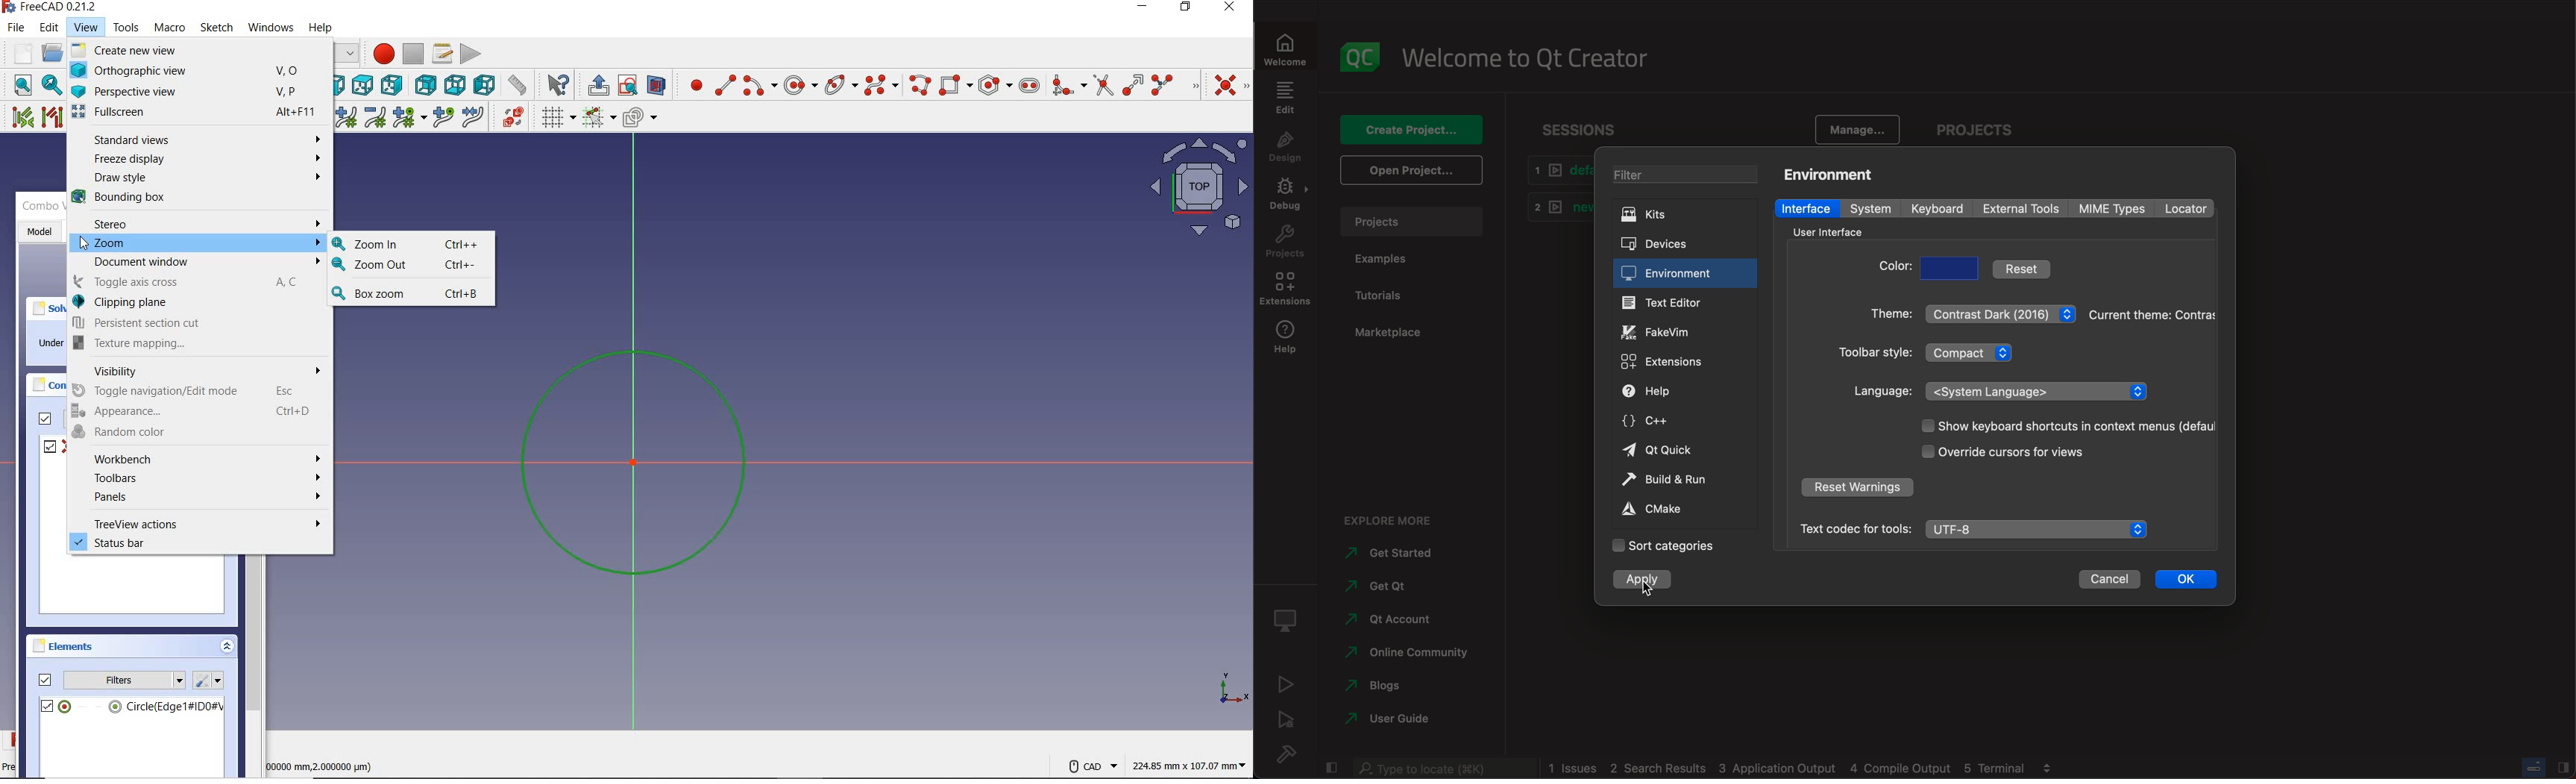  What do you see at coordinates (48, 419) in the screenshot?
I see `filters` at bounding box center [48, 419].